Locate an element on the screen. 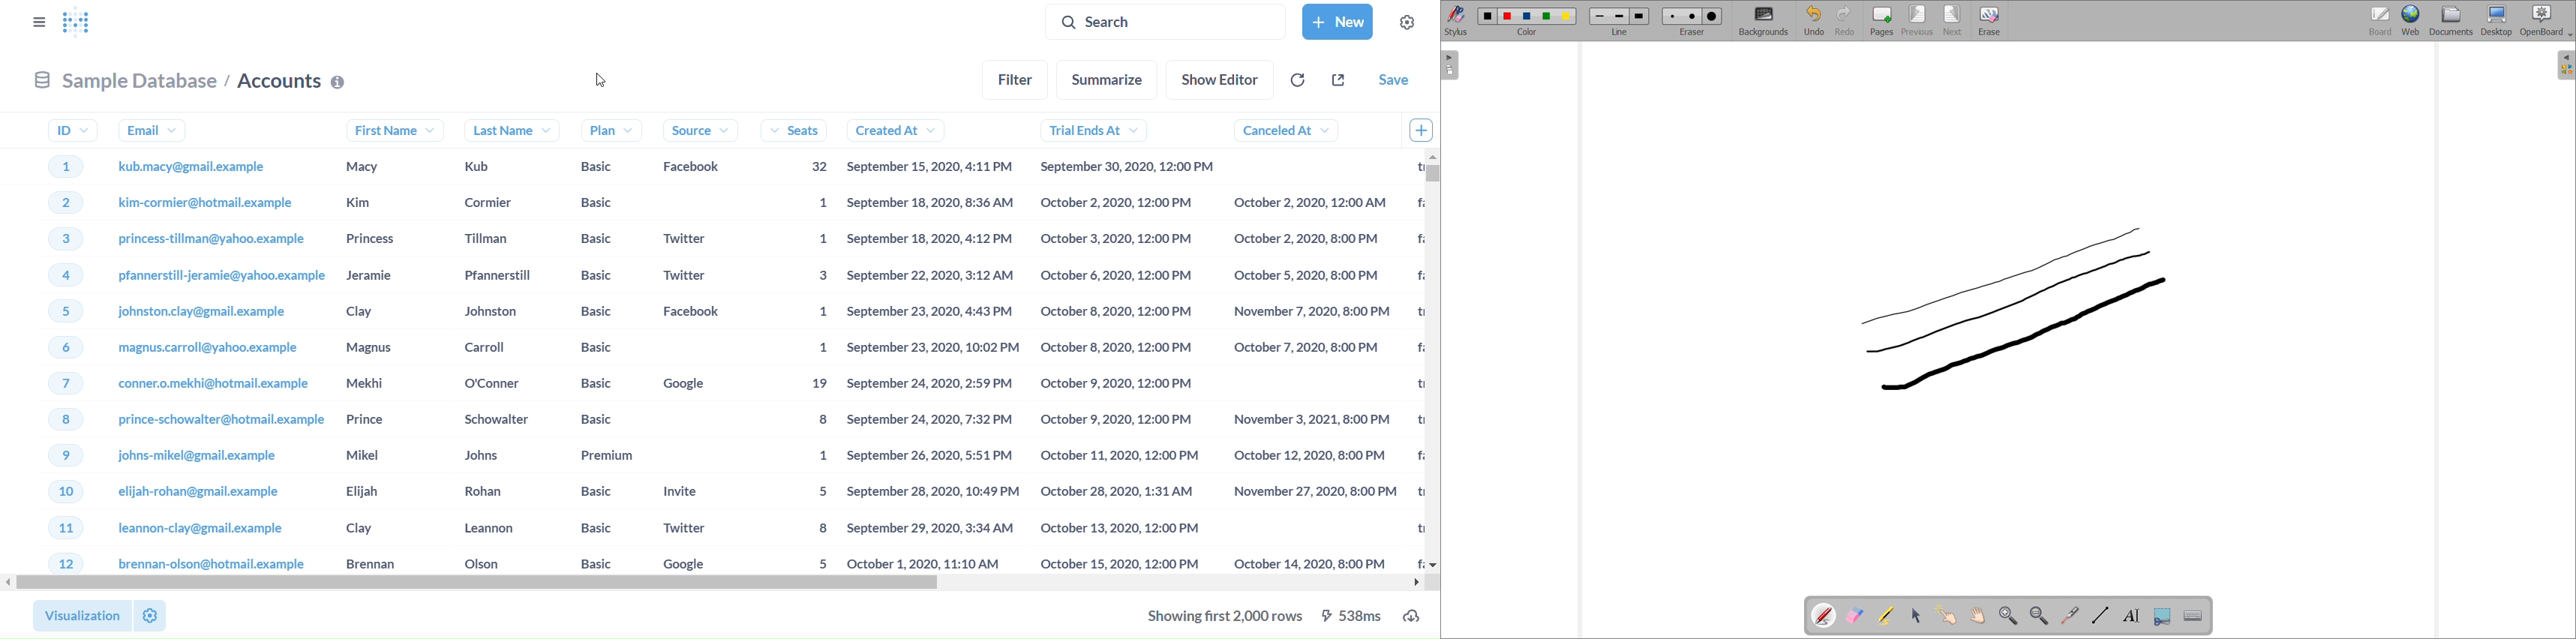  Eraser size is located at coordinates (1692, 15).